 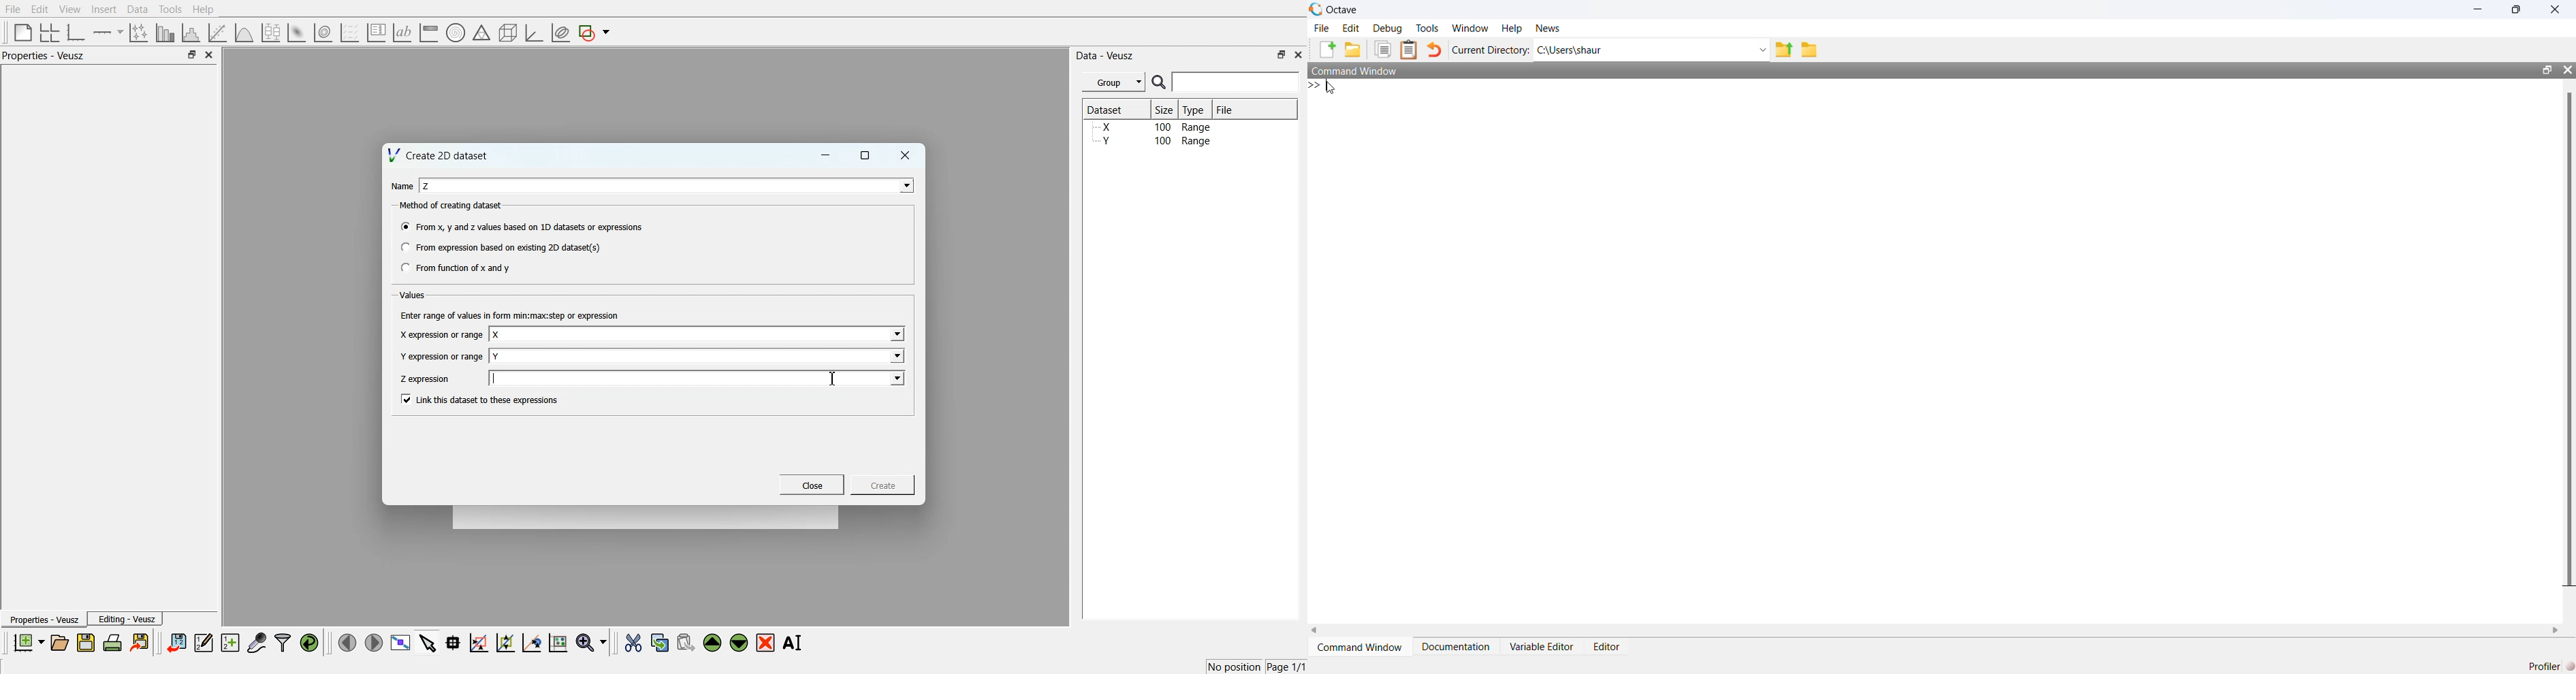 What do you see at coordinates (1352, 49) in the screenshot?
I see `add folder ` at bounding box center [1352, 49].